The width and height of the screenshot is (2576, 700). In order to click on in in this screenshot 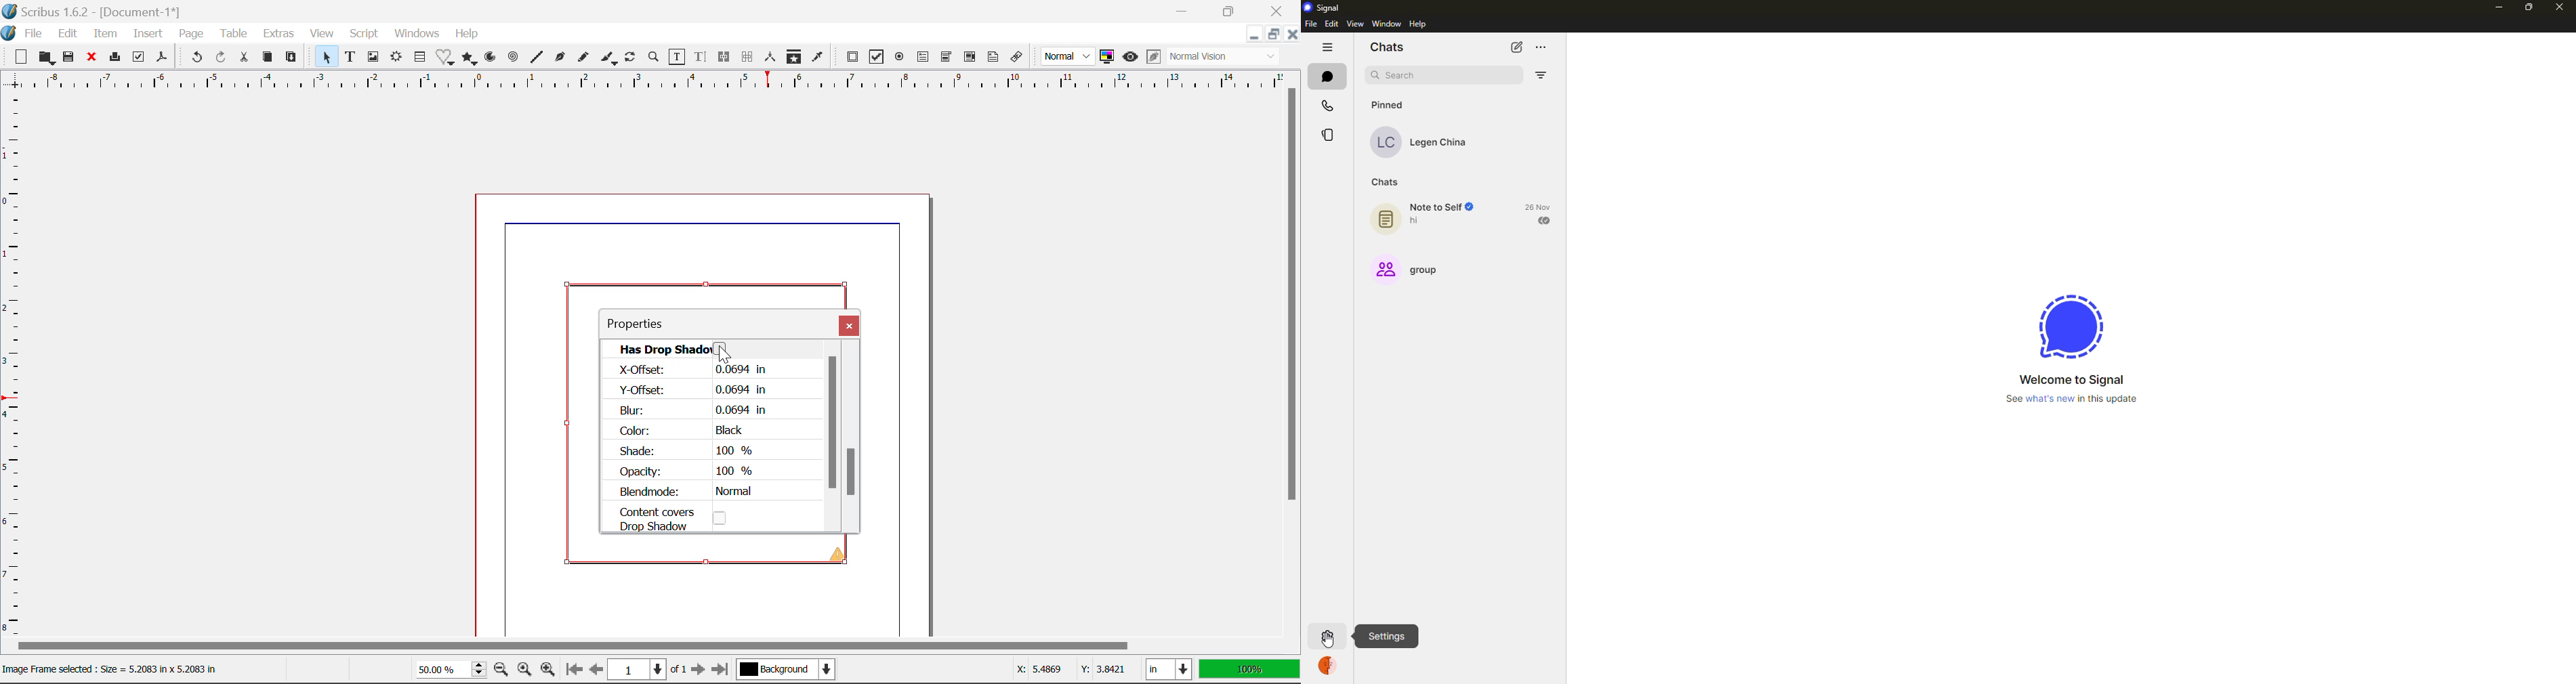, I will do `click(1168, 669)`.